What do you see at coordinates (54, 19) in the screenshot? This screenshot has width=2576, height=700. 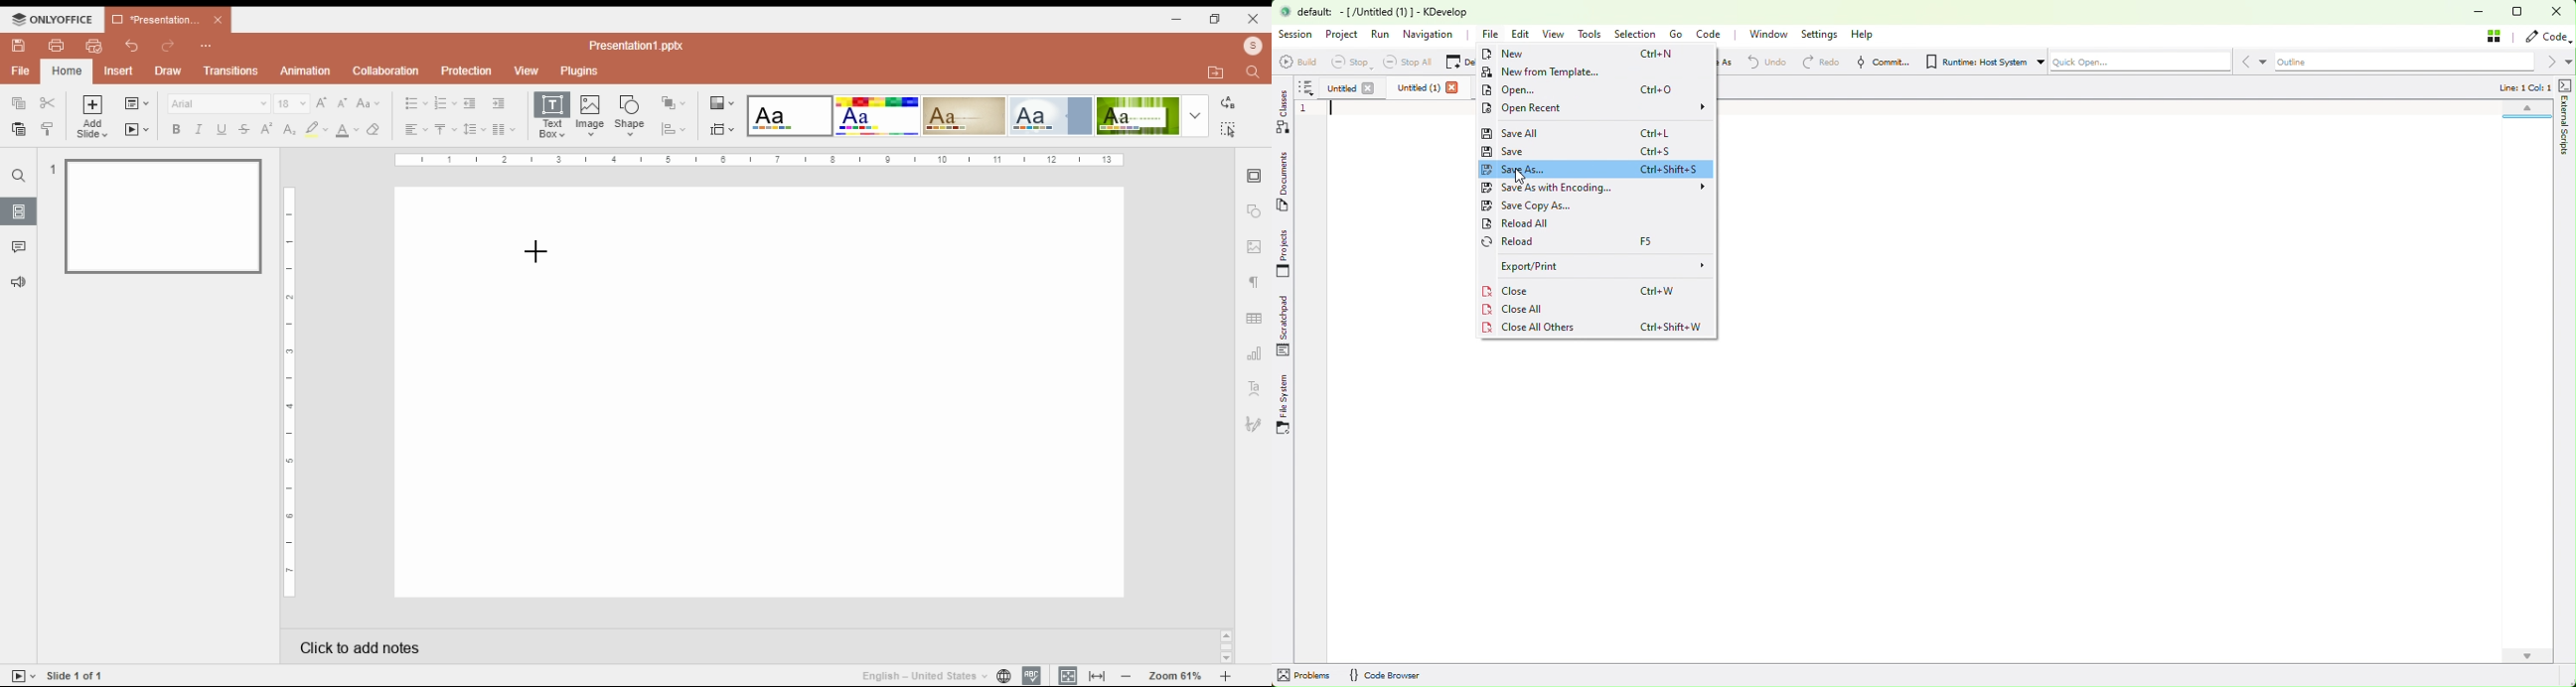 I see `ONLYOFFICE` at bounding box center [54, 19].